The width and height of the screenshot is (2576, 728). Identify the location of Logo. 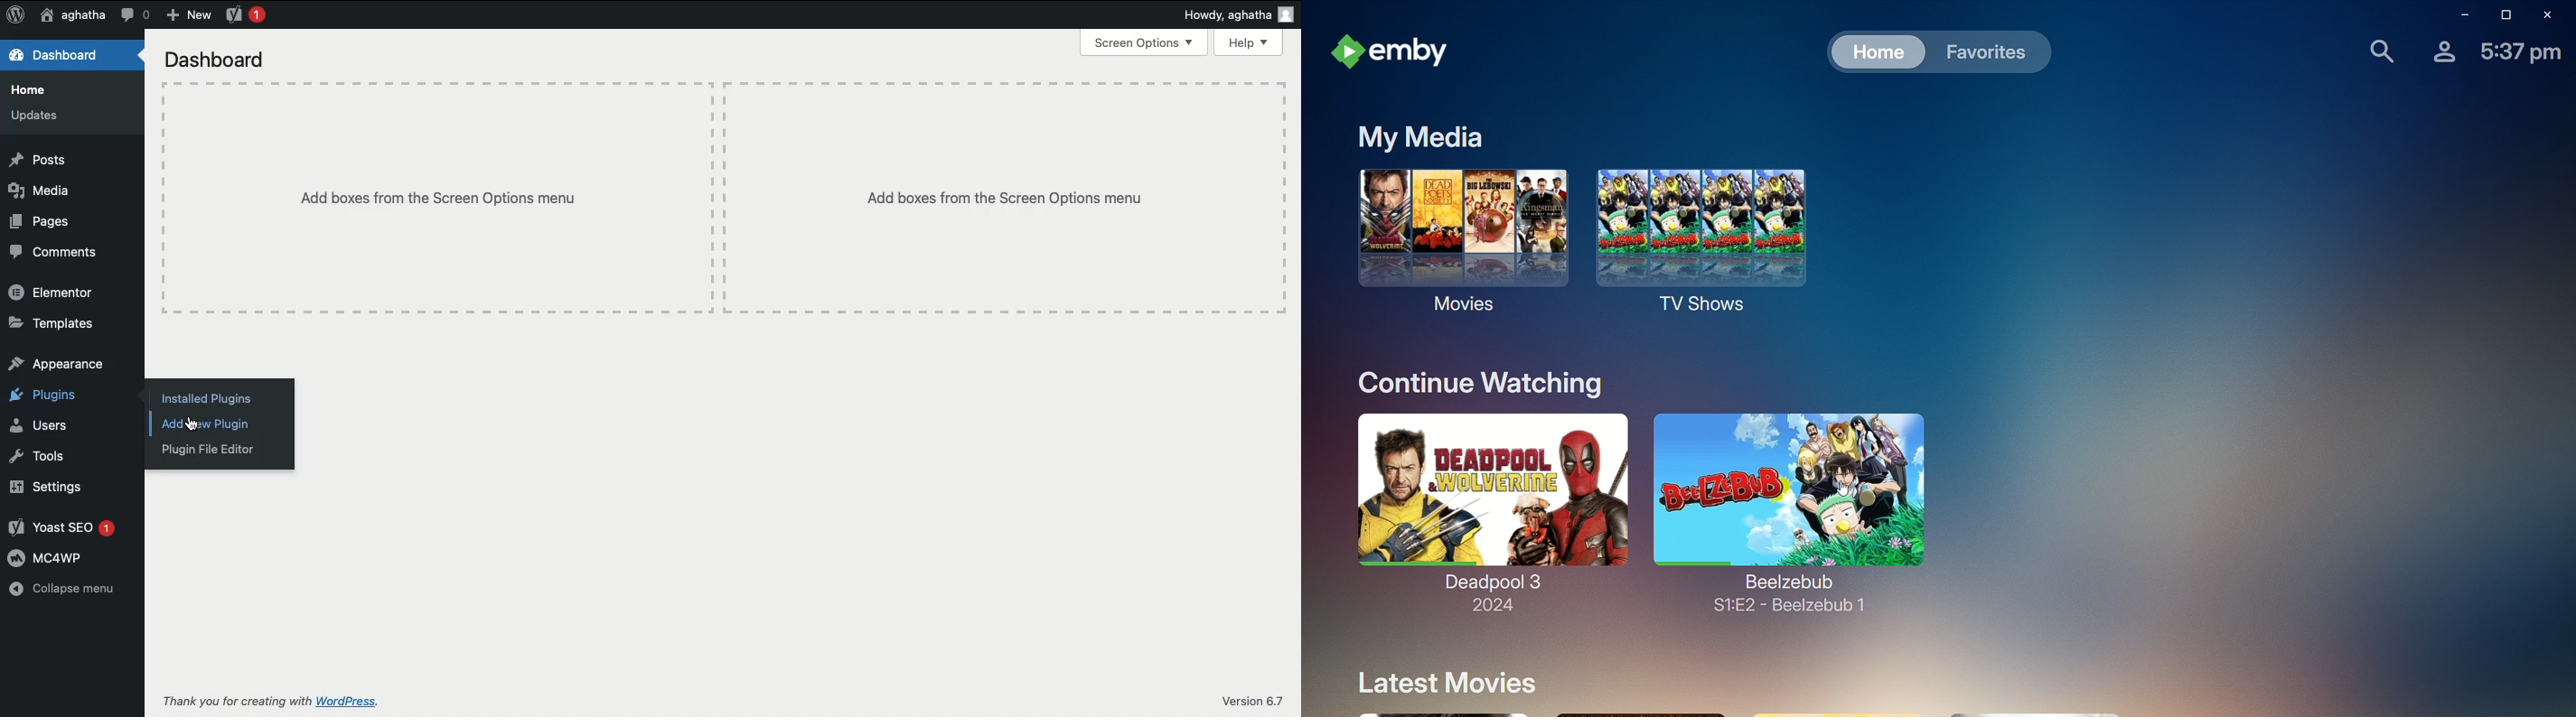
(15, 16).